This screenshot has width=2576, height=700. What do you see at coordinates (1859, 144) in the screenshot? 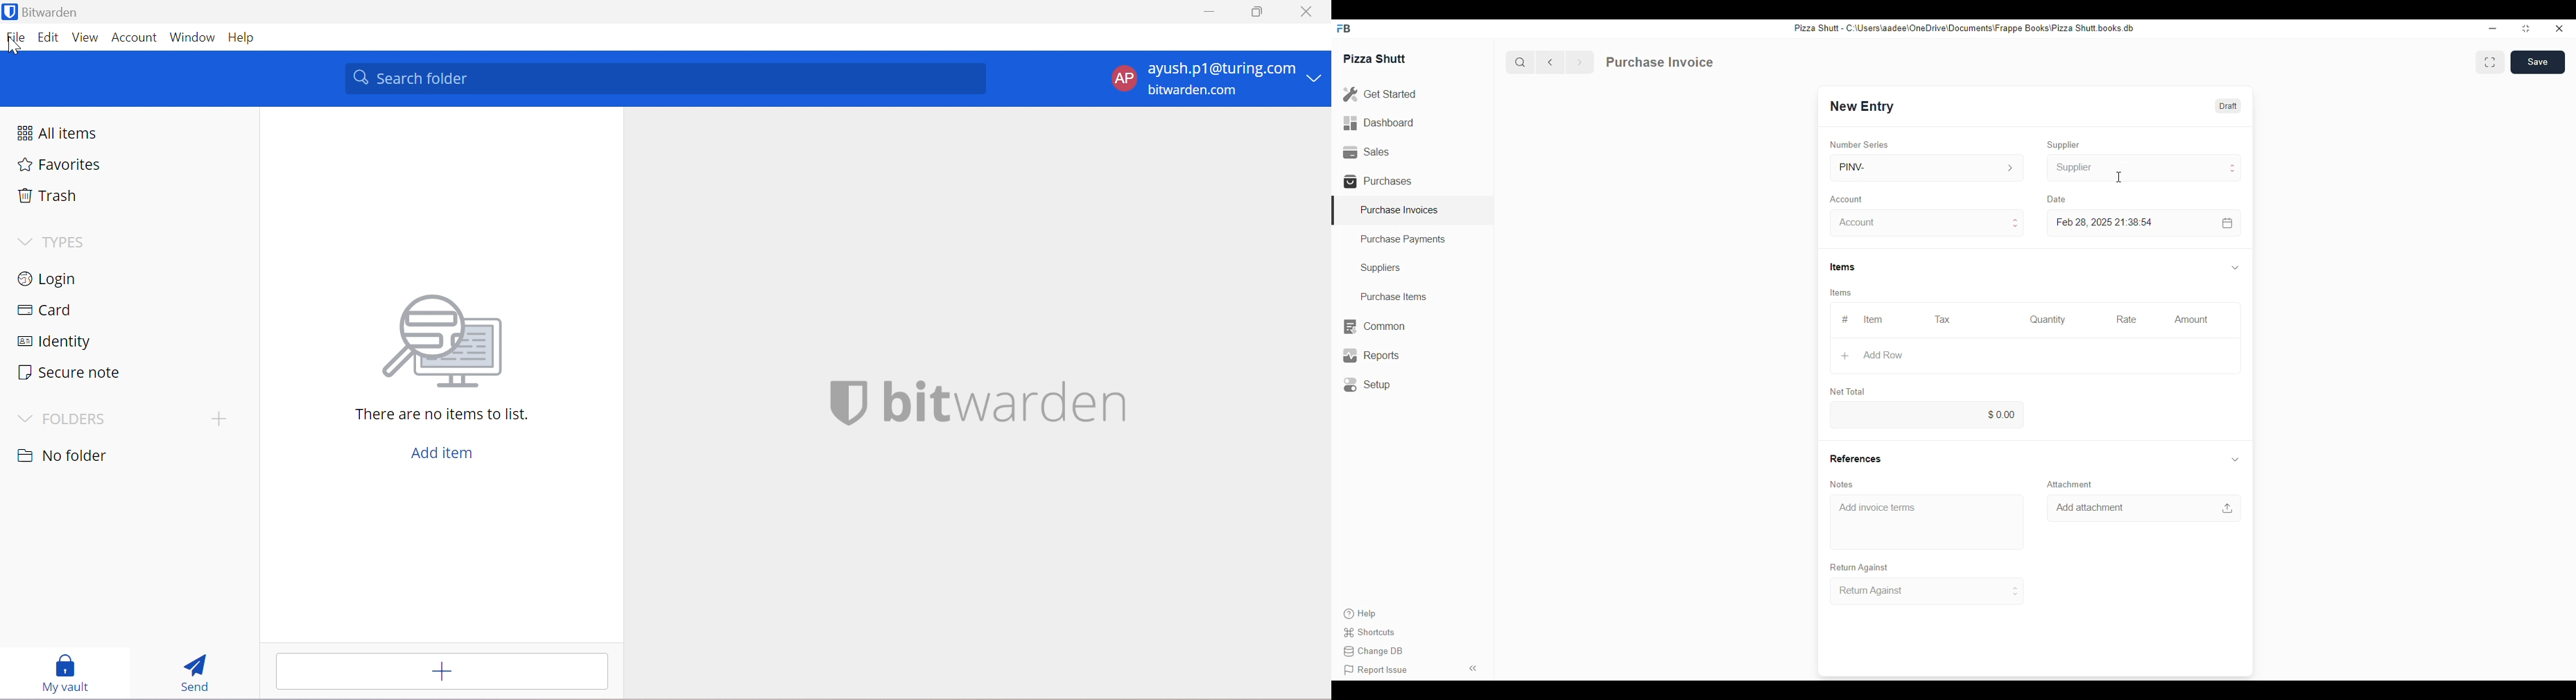
I see `Number Series` at bounding box center [1859, 144].